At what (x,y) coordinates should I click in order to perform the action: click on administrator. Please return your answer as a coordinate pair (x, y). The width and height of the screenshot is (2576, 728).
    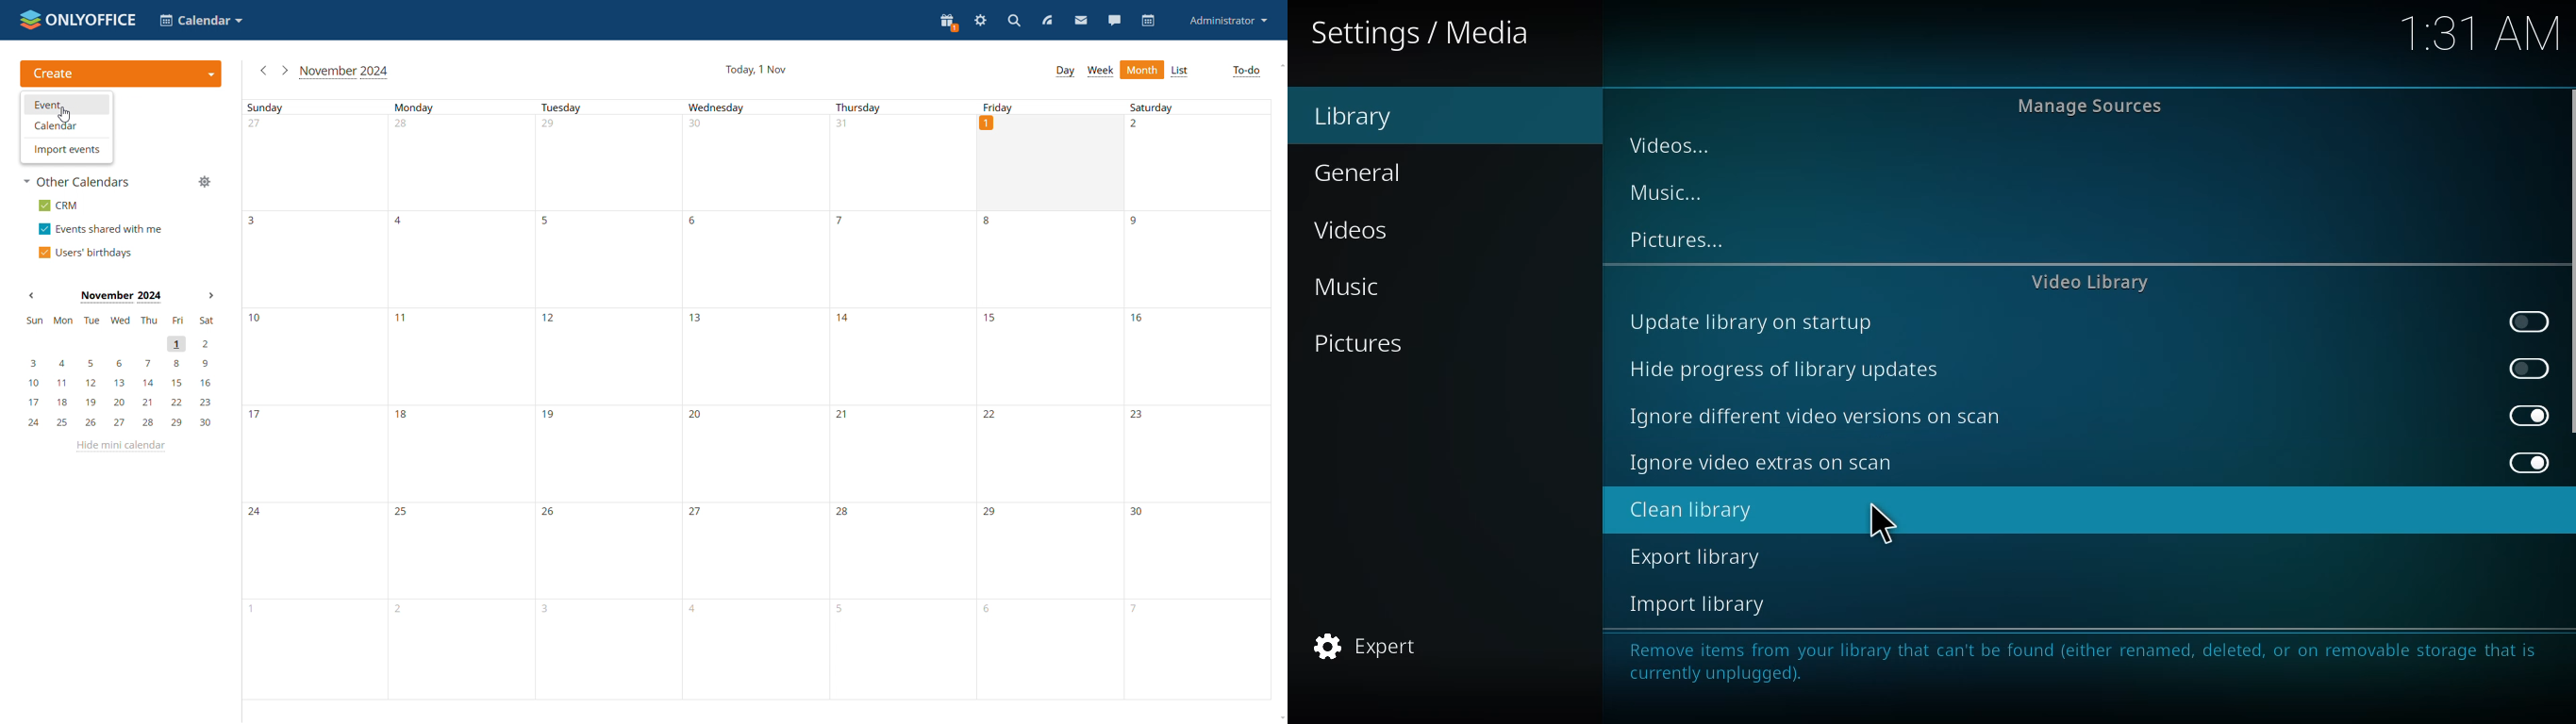
    Looking at the image, I should click on (1229, 19).